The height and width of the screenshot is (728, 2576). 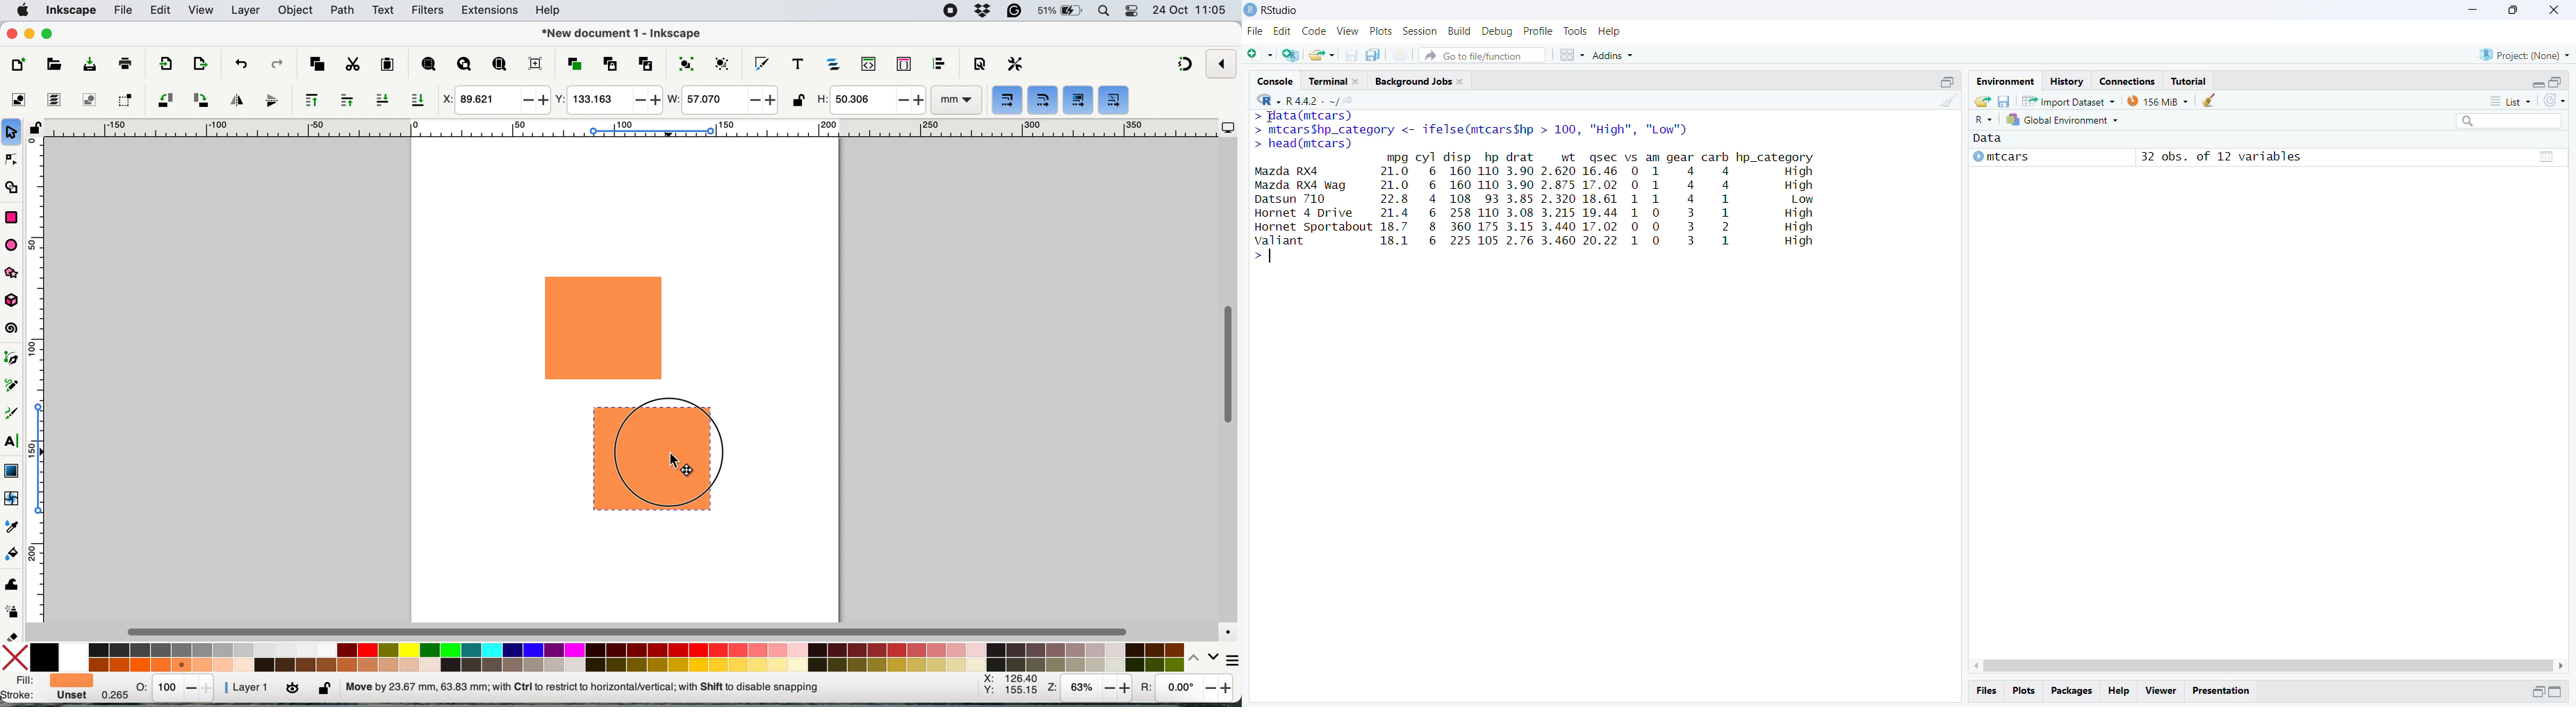 What do you see at coordinates (20, 65) in the screenshot?
I see `new` at bounding box center [20, 65].